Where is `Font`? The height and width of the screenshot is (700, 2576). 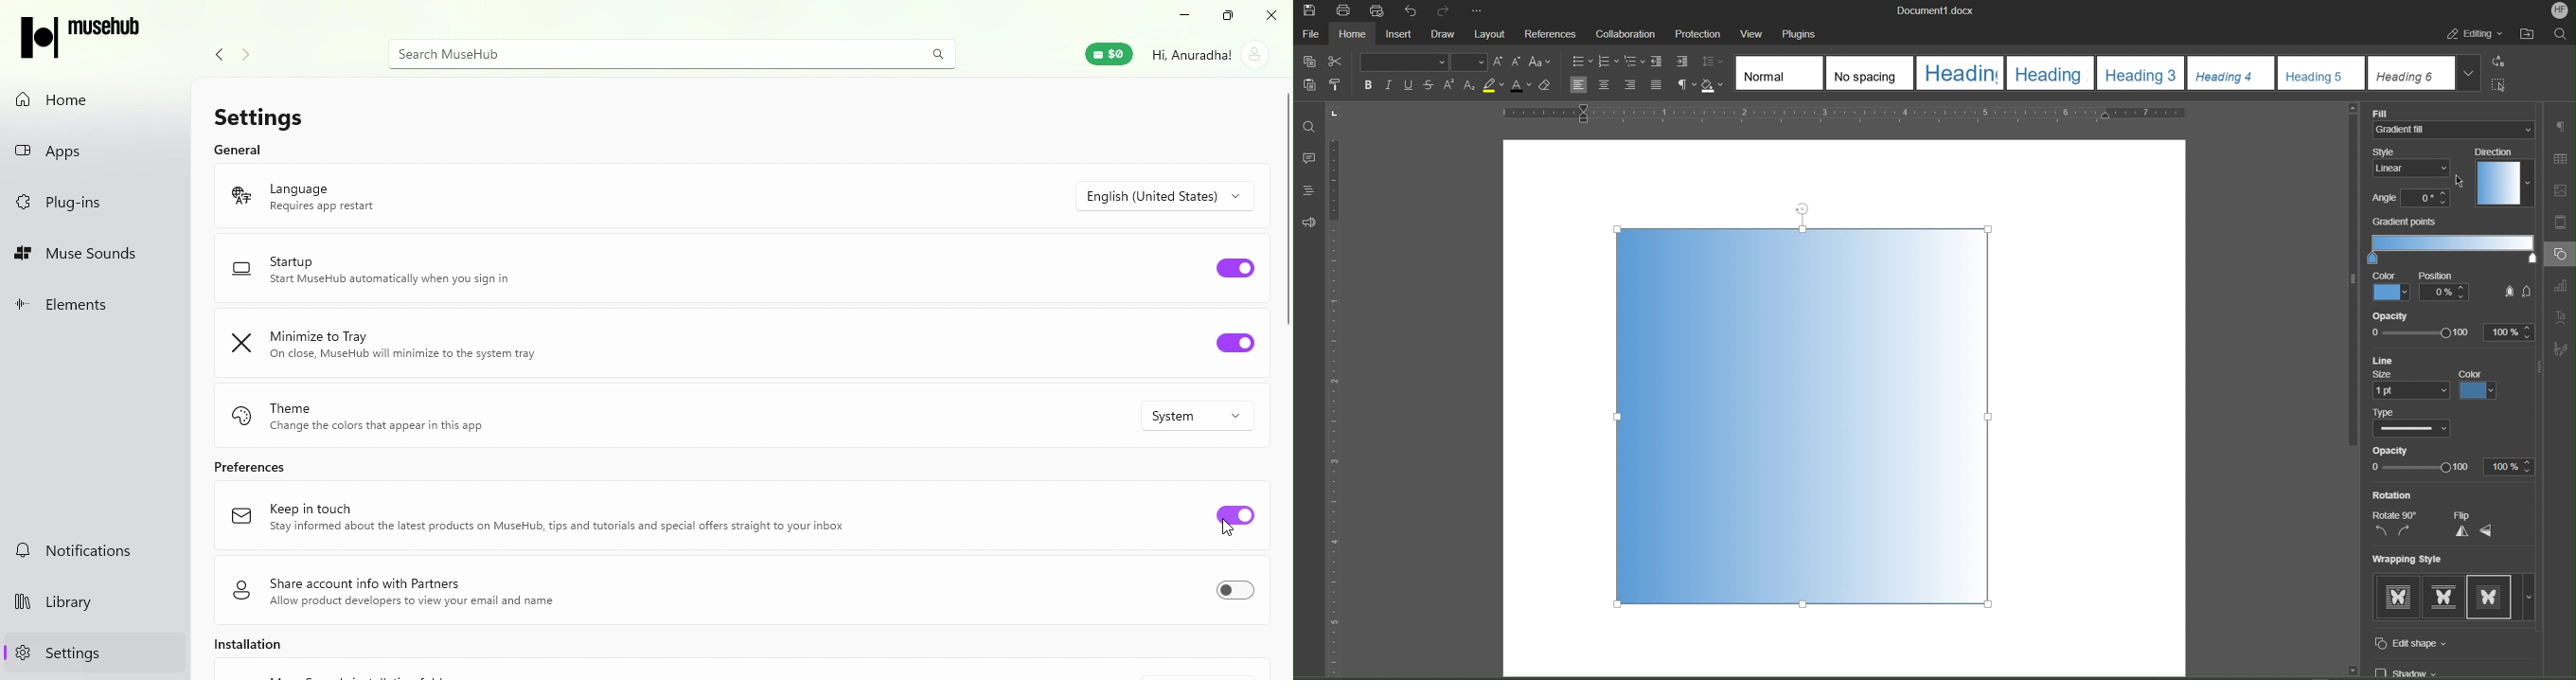 Font is located at coordinates (1403, 62).